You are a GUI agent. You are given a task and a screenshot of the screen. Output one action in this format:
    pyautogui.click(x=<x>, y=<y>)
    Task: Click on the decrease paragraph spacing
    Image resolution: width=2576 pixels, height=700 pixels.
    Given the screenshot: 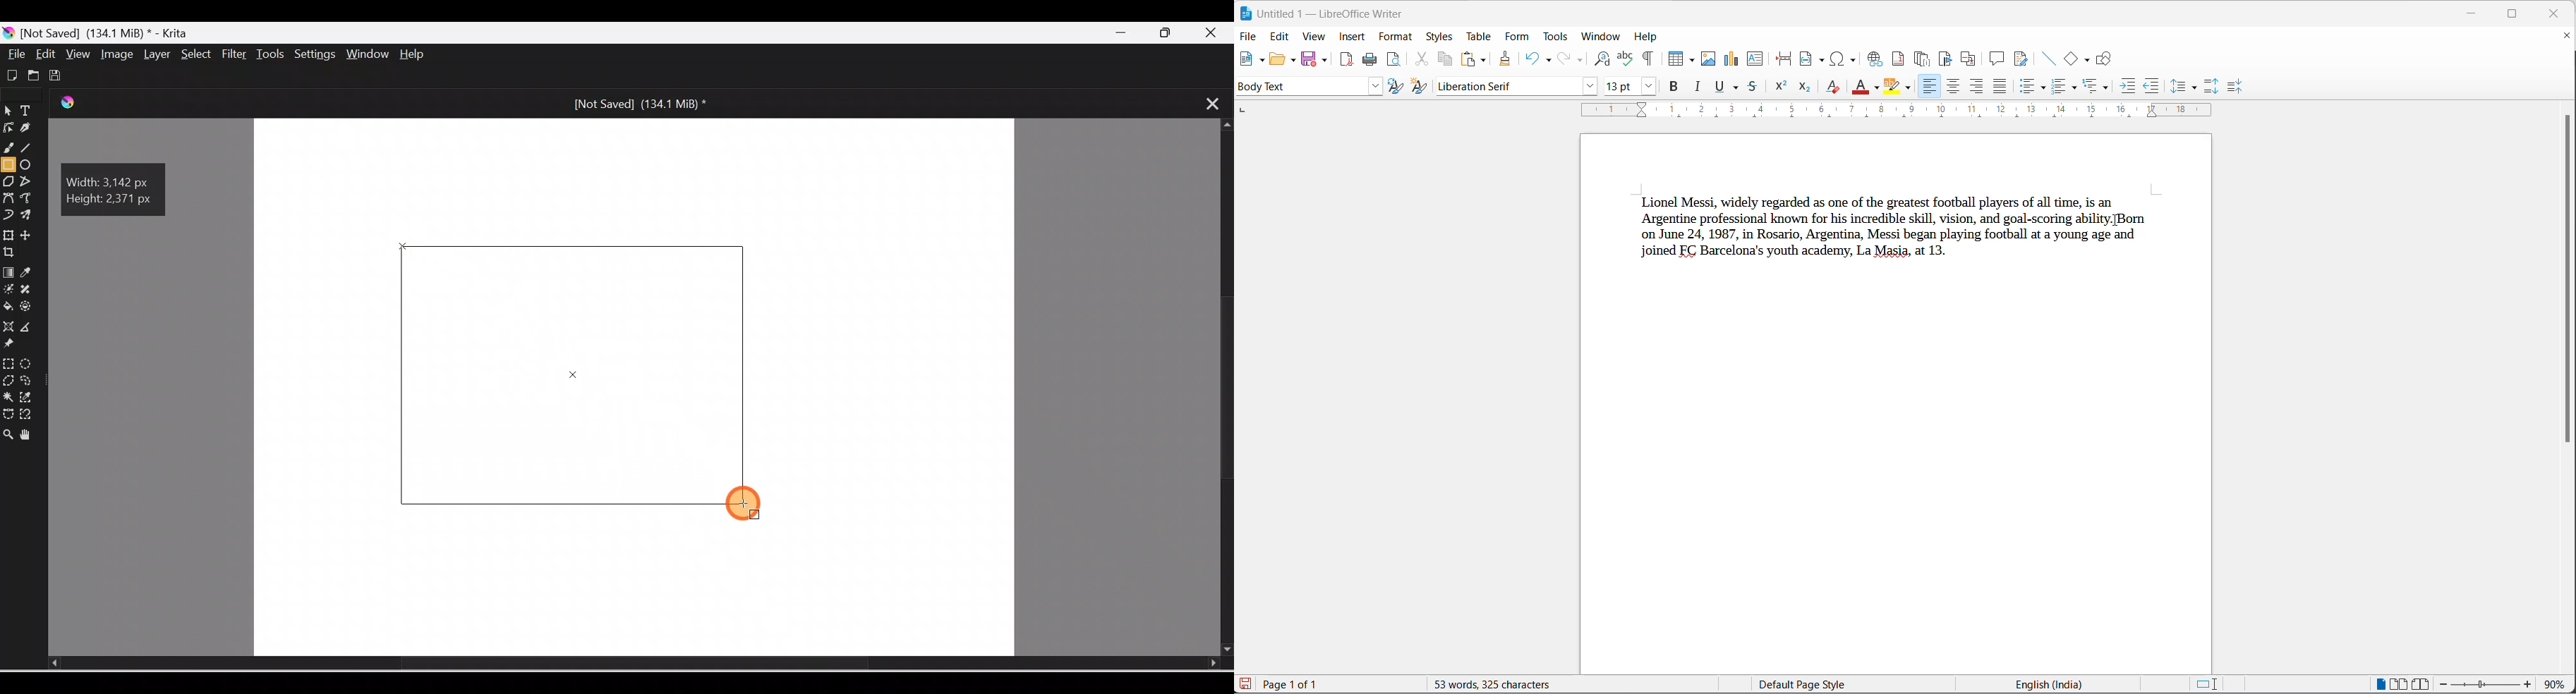 What is the action you would take?
    pyautogui.click(x=2239, y=86)
    